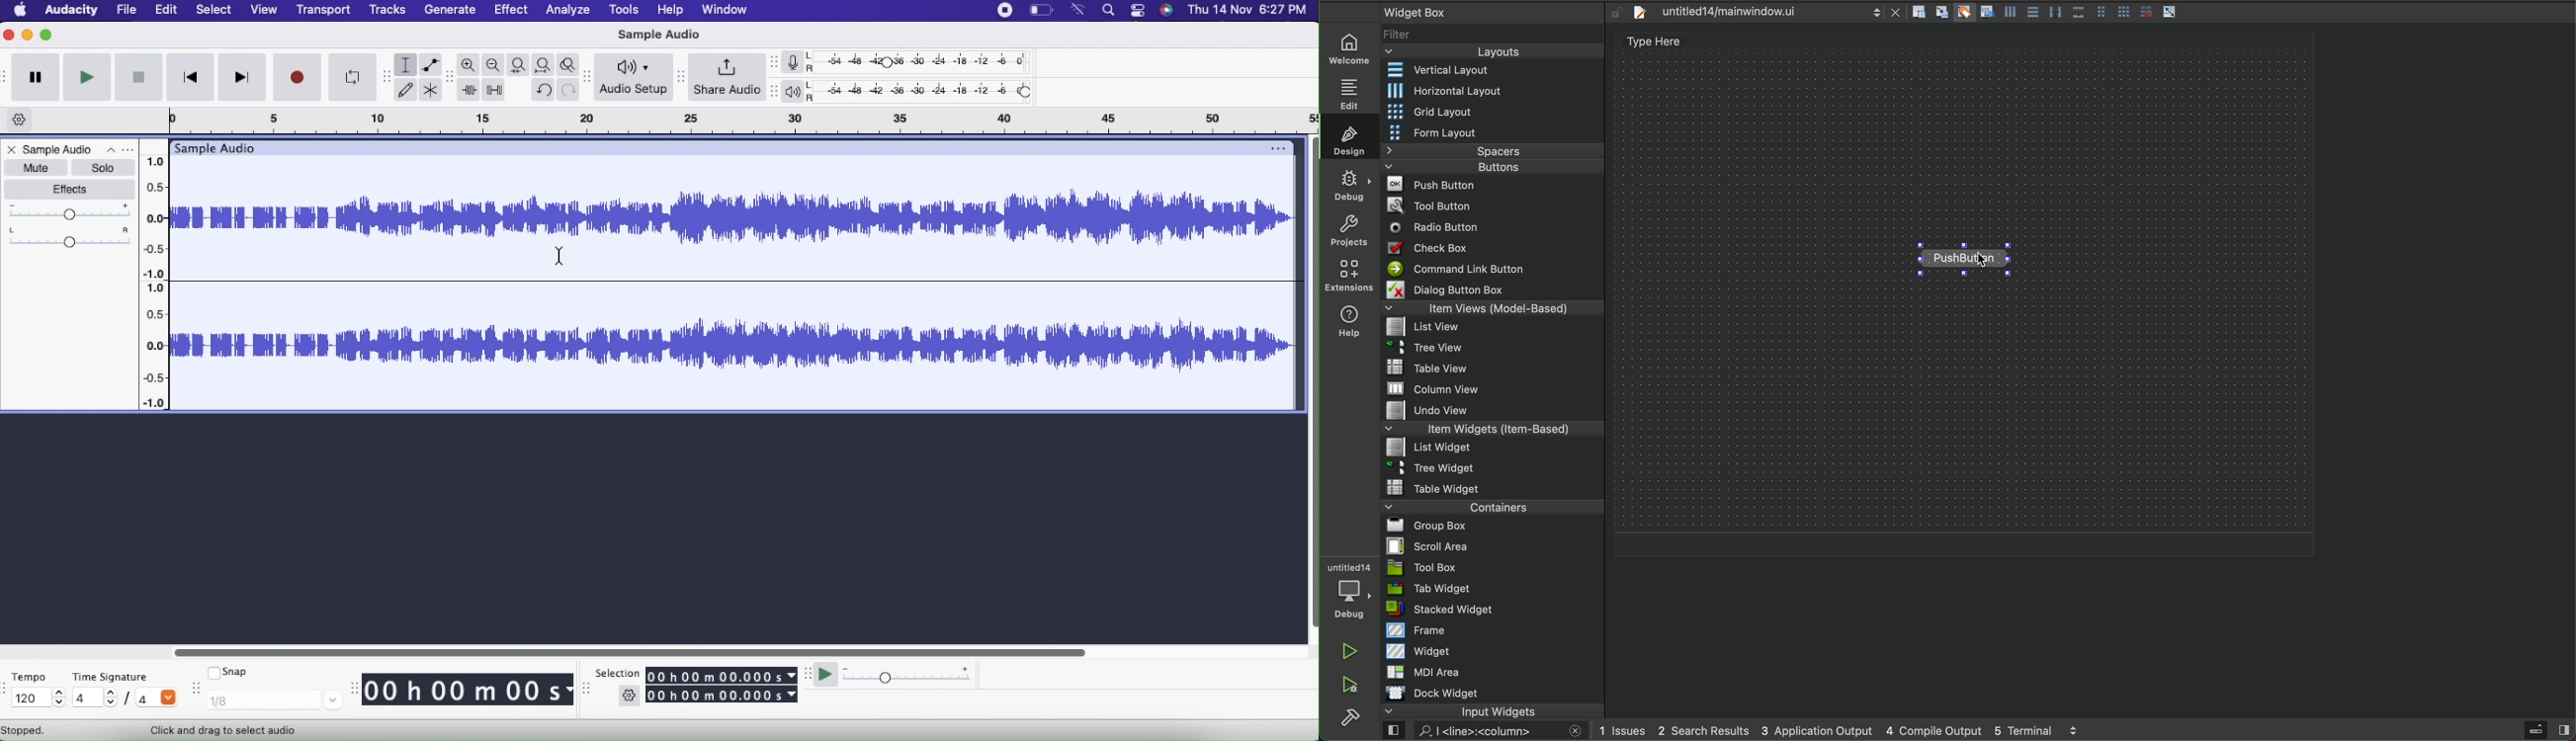 This screenshot has height=756, width=2576. Describe the element at coordinates (1495, 609) in the screenshot. I see `stacked widget` at that location.